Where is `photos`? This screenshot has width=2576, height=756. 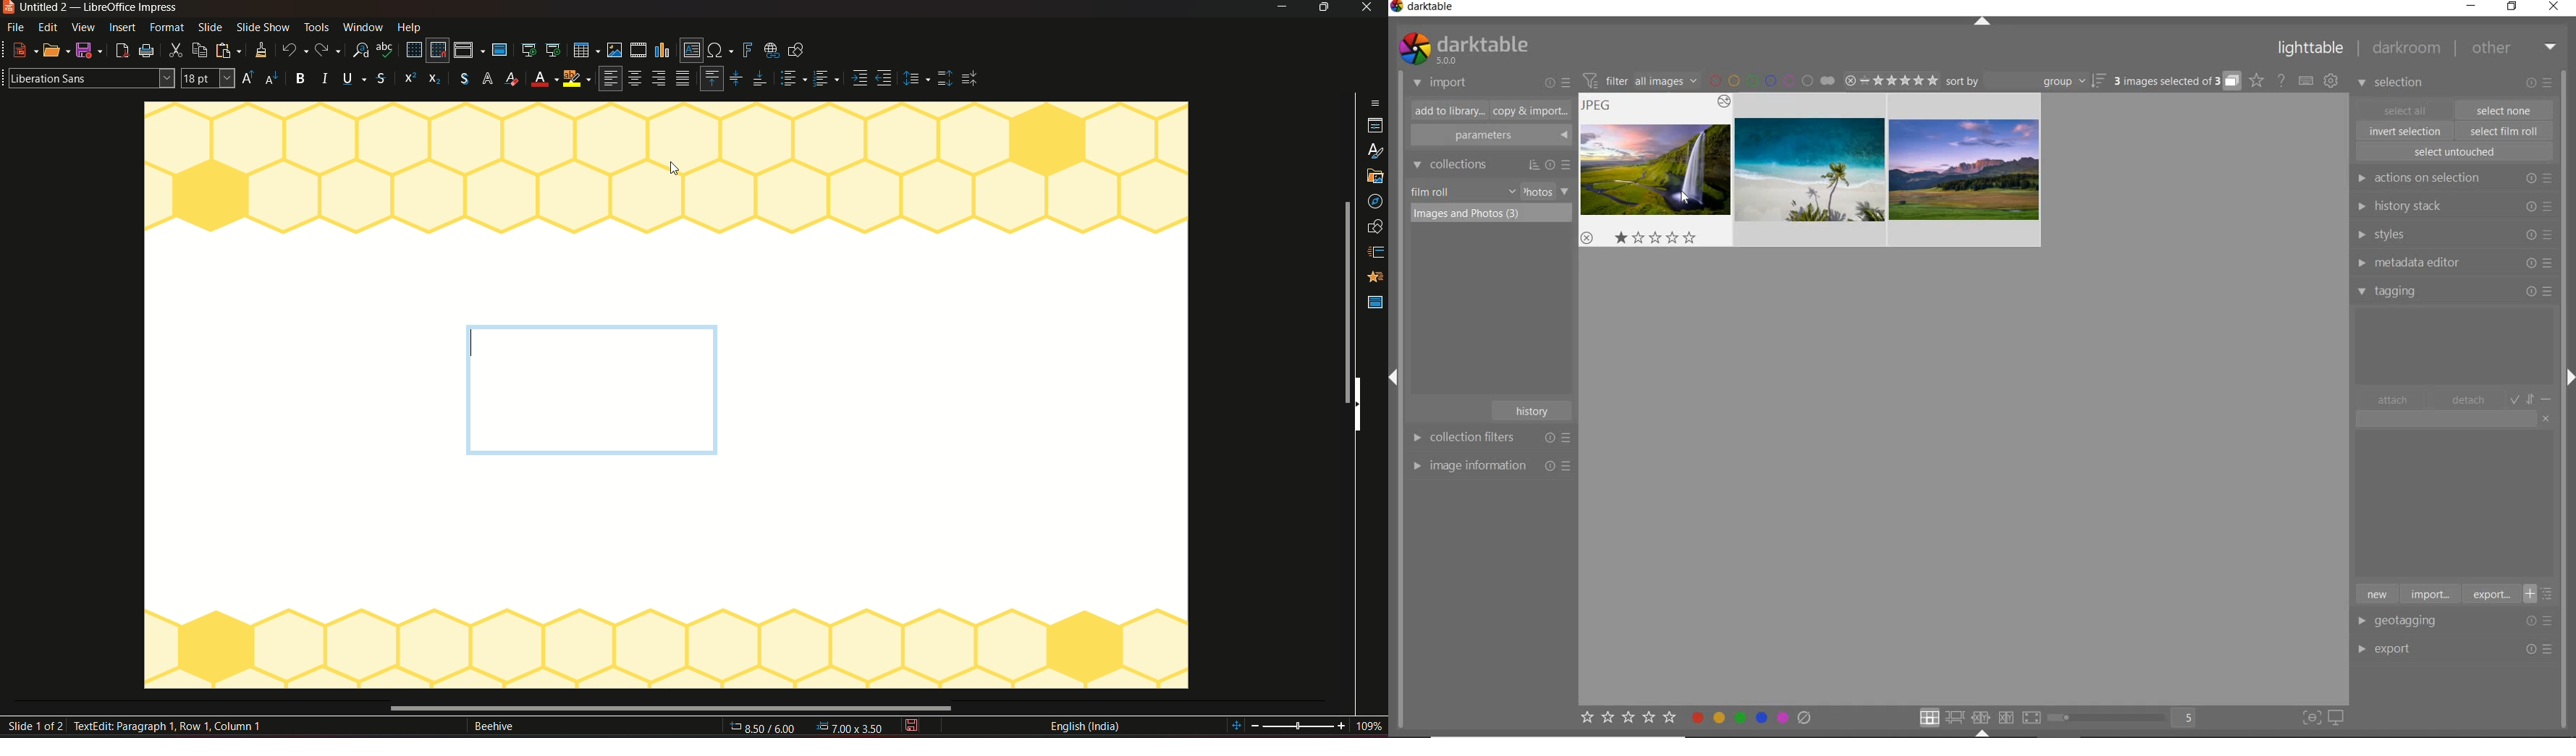 photos is located at coordinates (1537, 192).